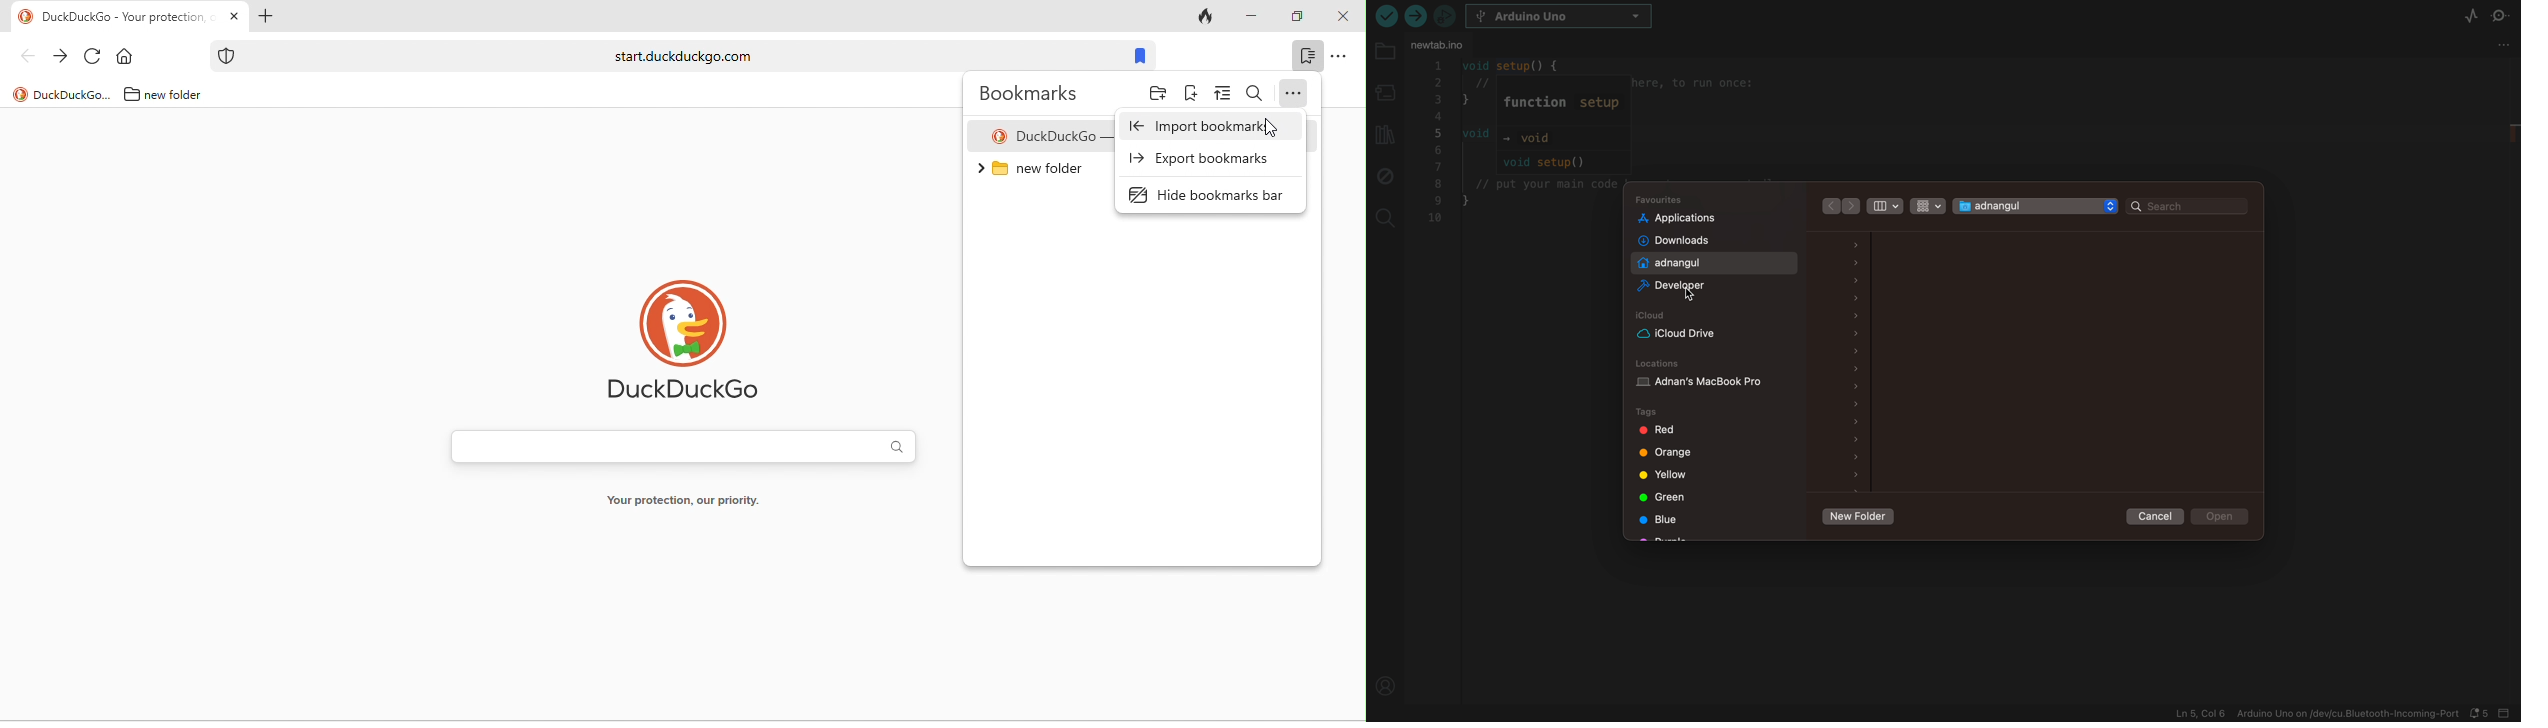 Image resolution: width=2548 pixels, height=728 pixels. I want to click on folder, so click(1158, 96).